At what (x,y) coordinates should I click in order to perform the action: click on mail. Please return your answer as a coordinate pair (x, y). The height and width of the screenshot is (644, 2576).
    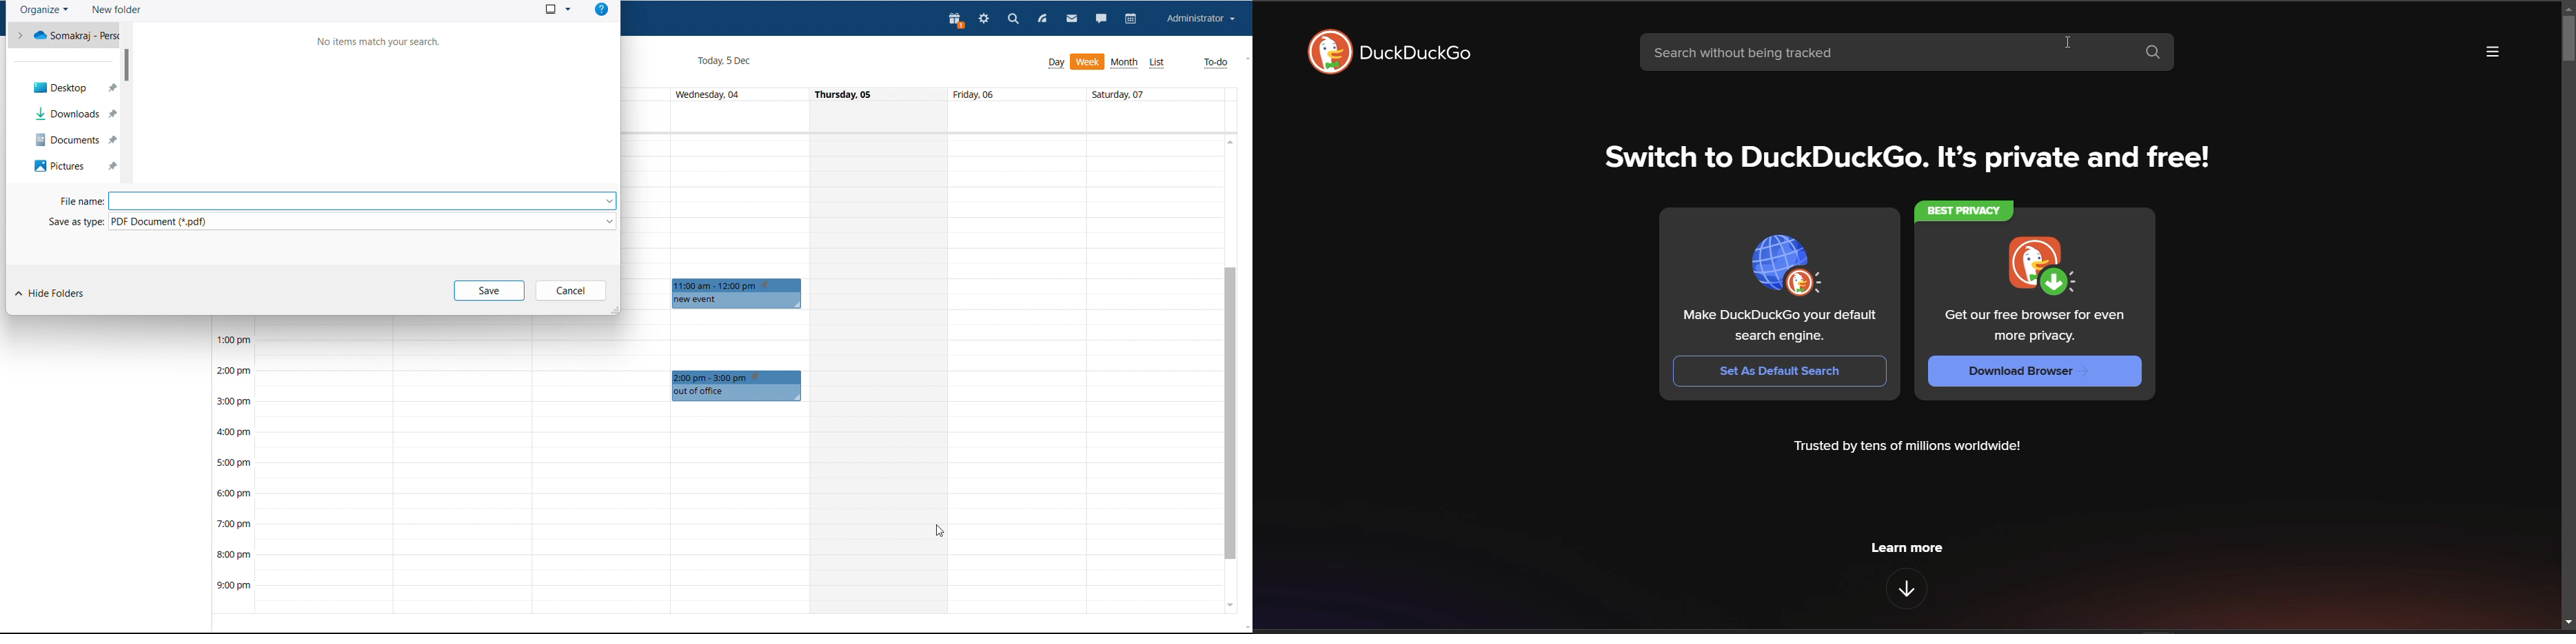
    Looking at the image, I should click on (1071, 20).